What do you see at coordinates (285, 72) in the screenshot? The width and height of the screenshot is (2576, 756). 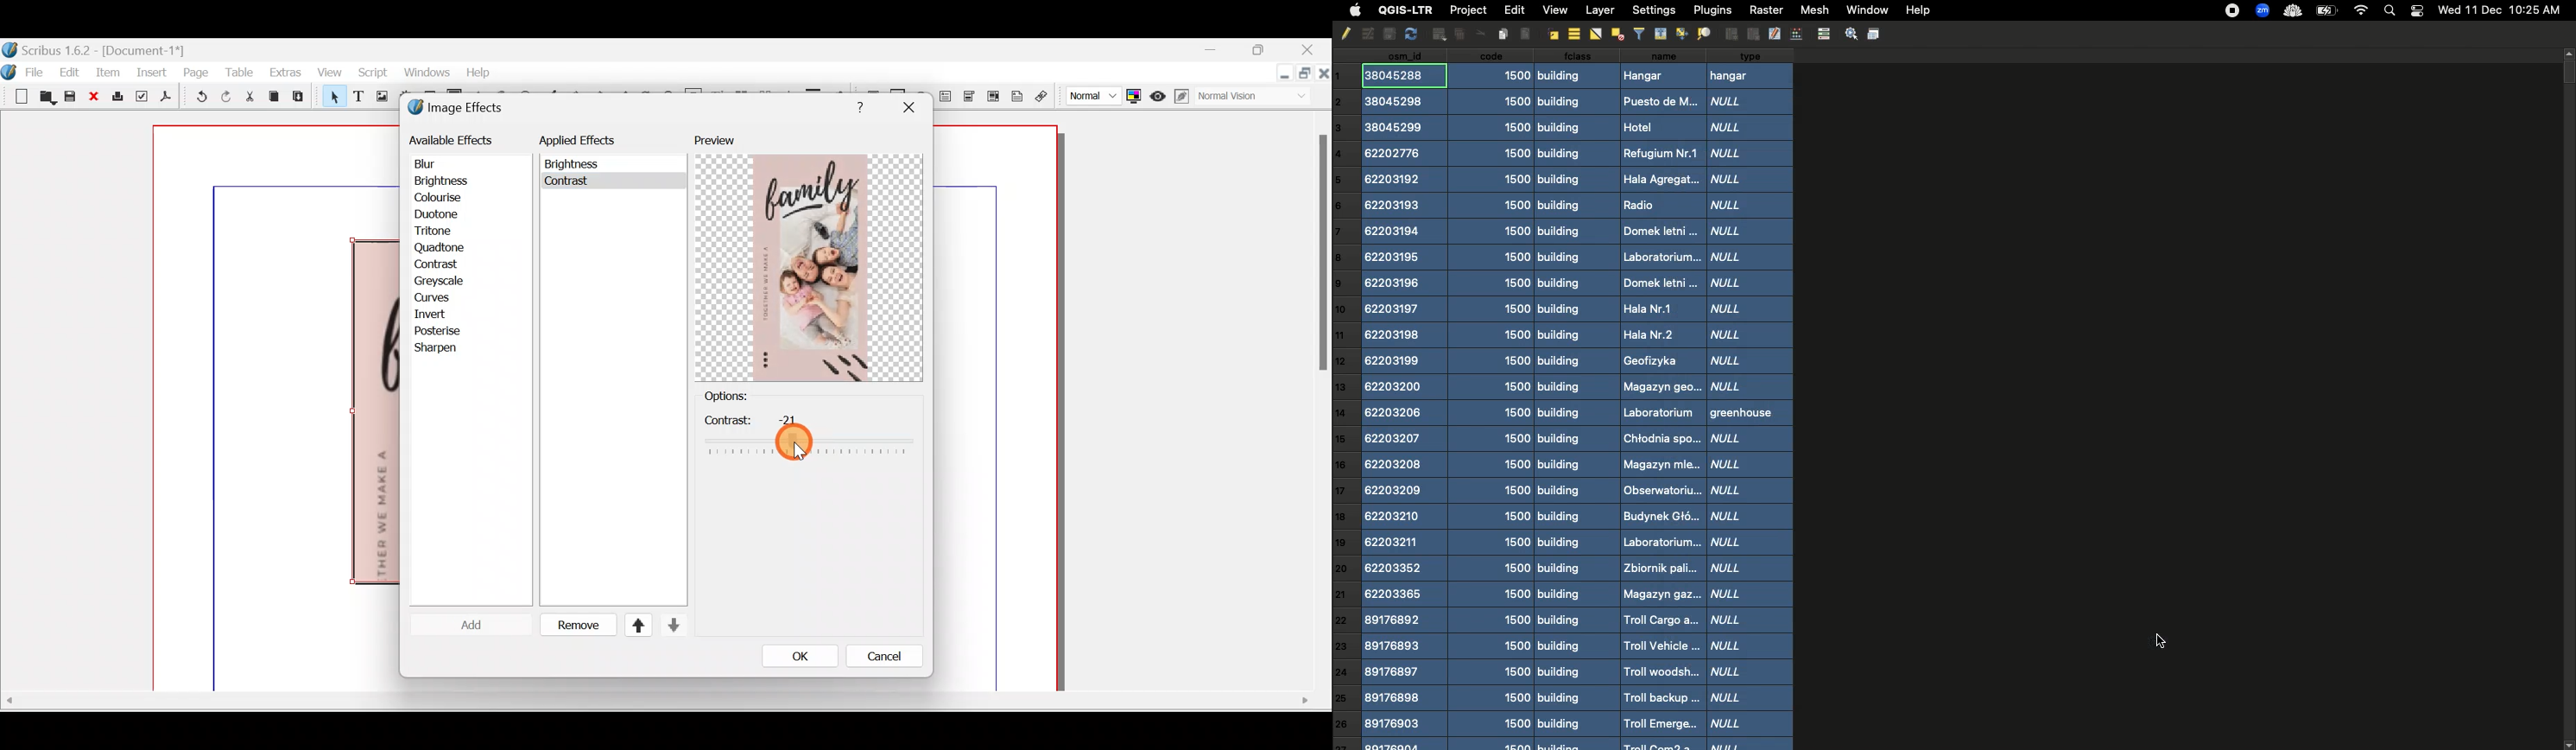 I see `Extras` at bounding box center [285, 72].